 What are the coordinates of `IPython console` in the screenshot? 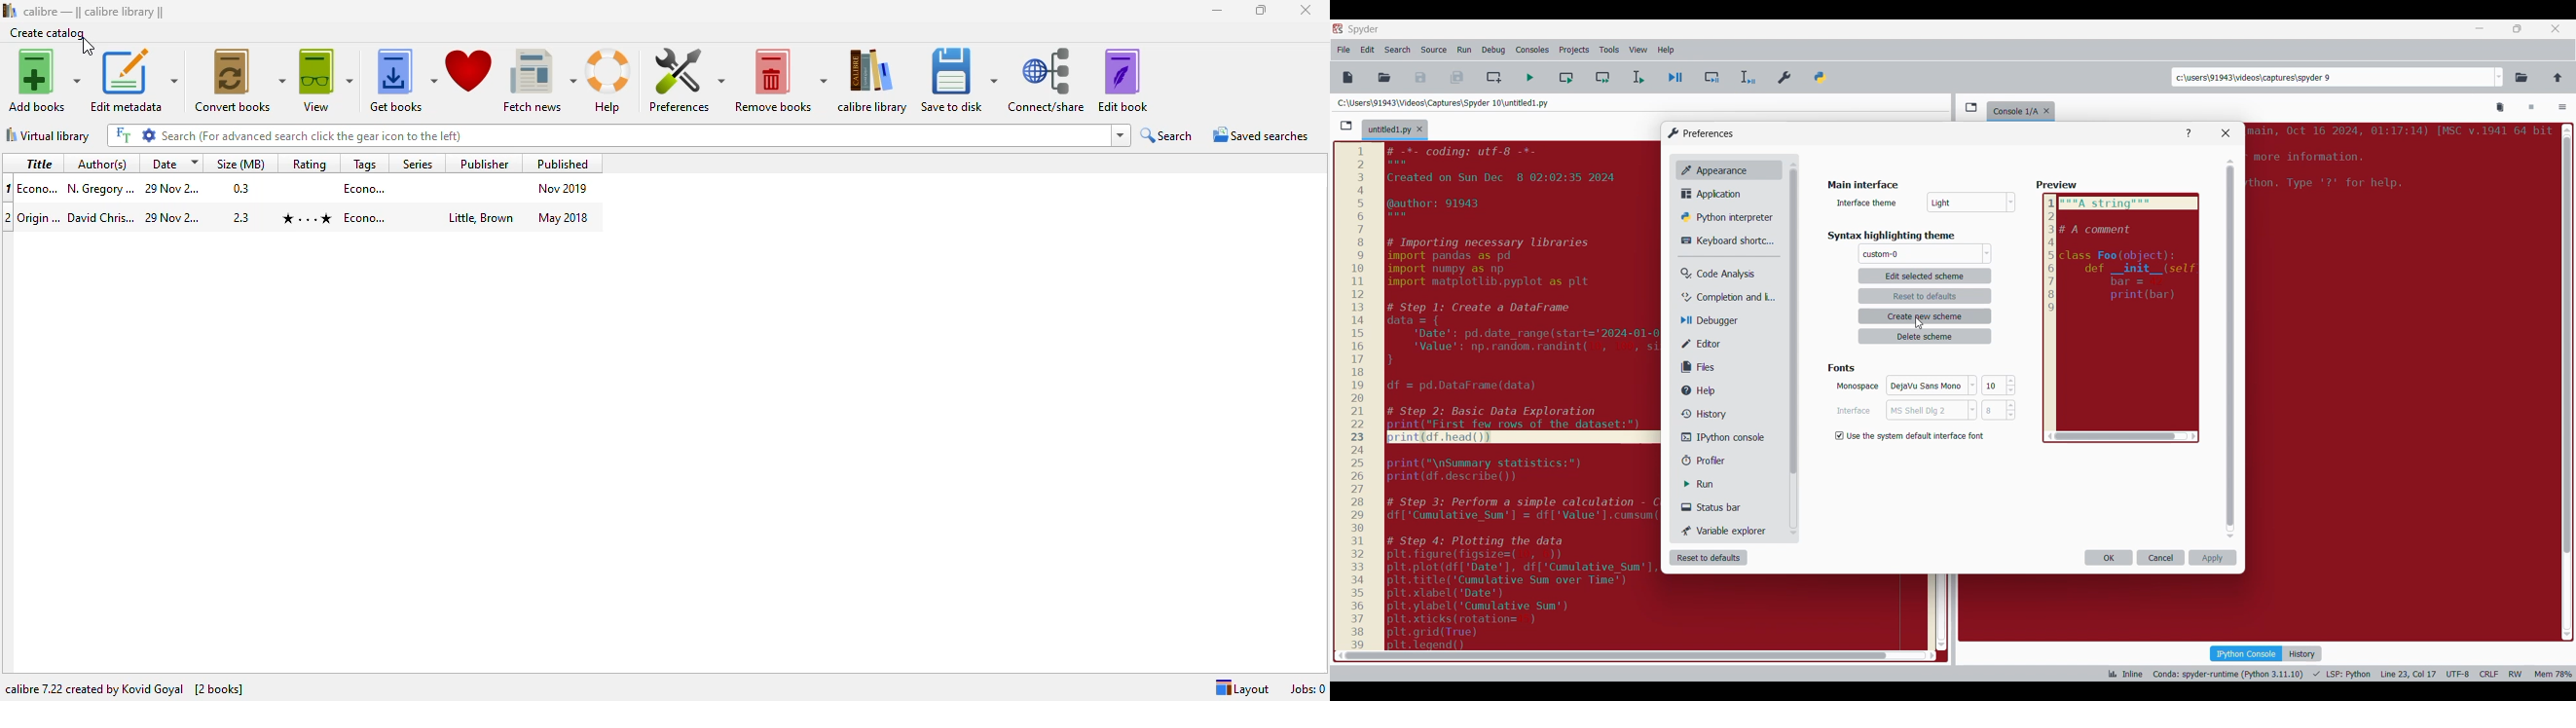 It's located at (1729, 437).